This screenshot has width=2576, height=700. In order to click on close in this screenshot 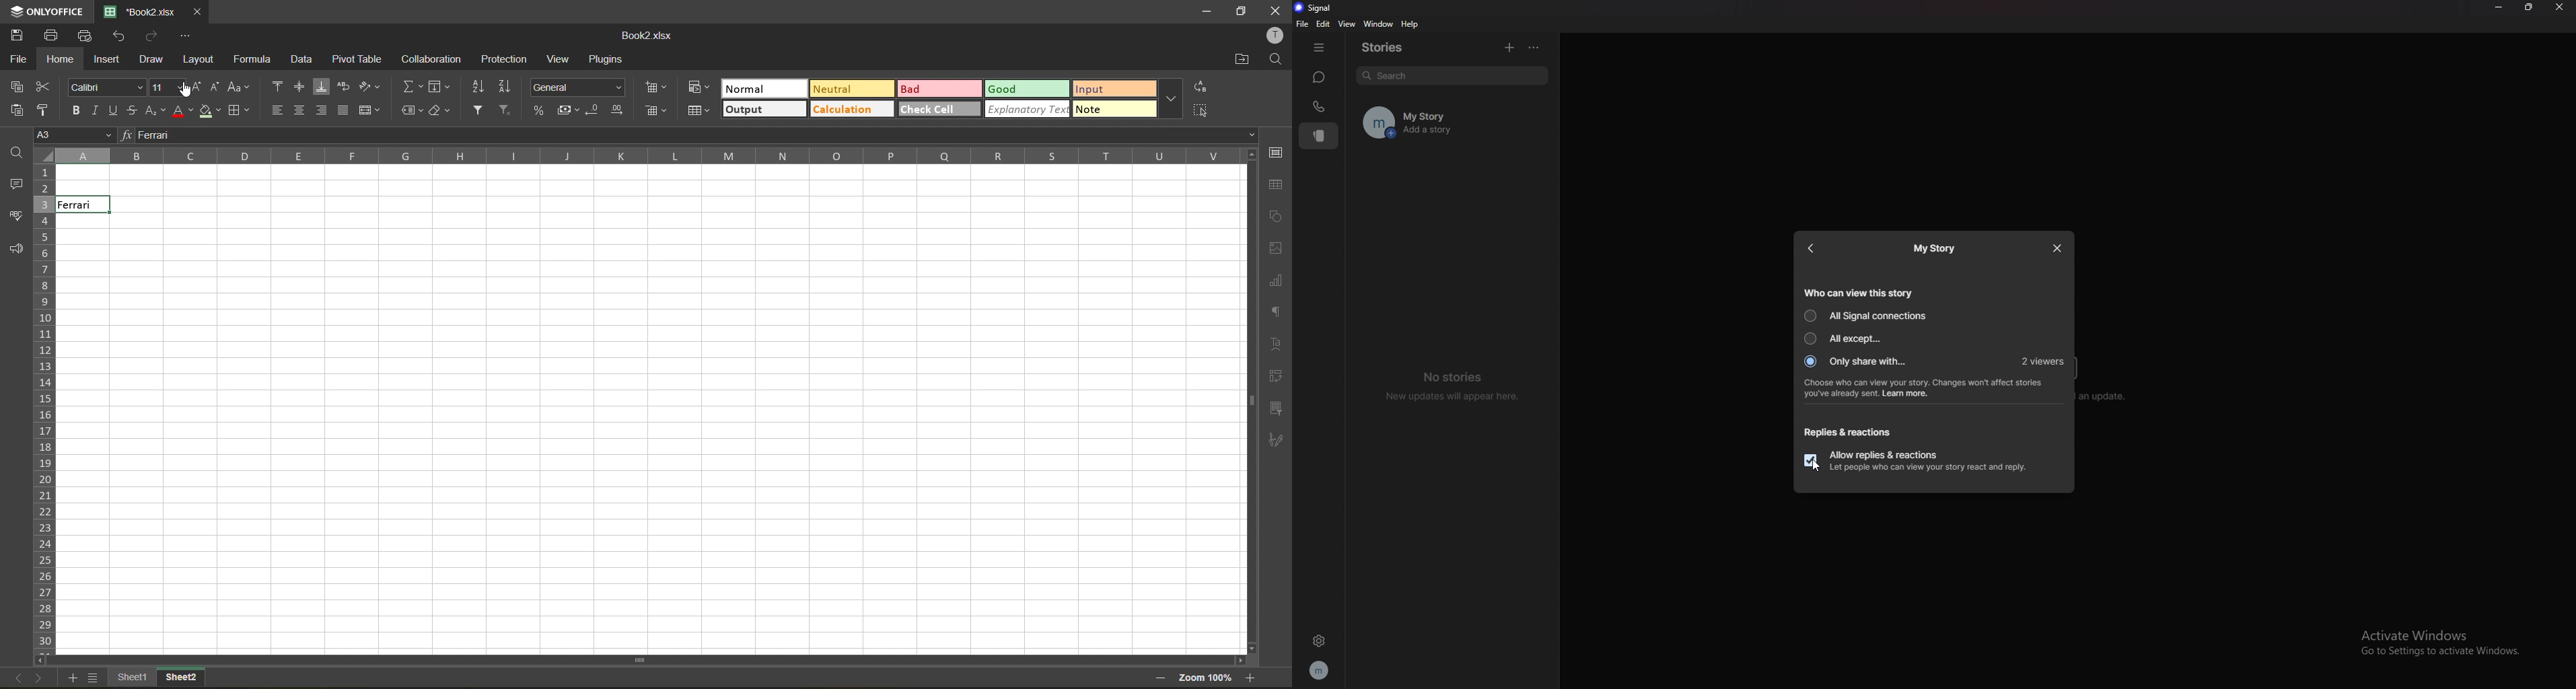, I will do `click(2059, 248)`.